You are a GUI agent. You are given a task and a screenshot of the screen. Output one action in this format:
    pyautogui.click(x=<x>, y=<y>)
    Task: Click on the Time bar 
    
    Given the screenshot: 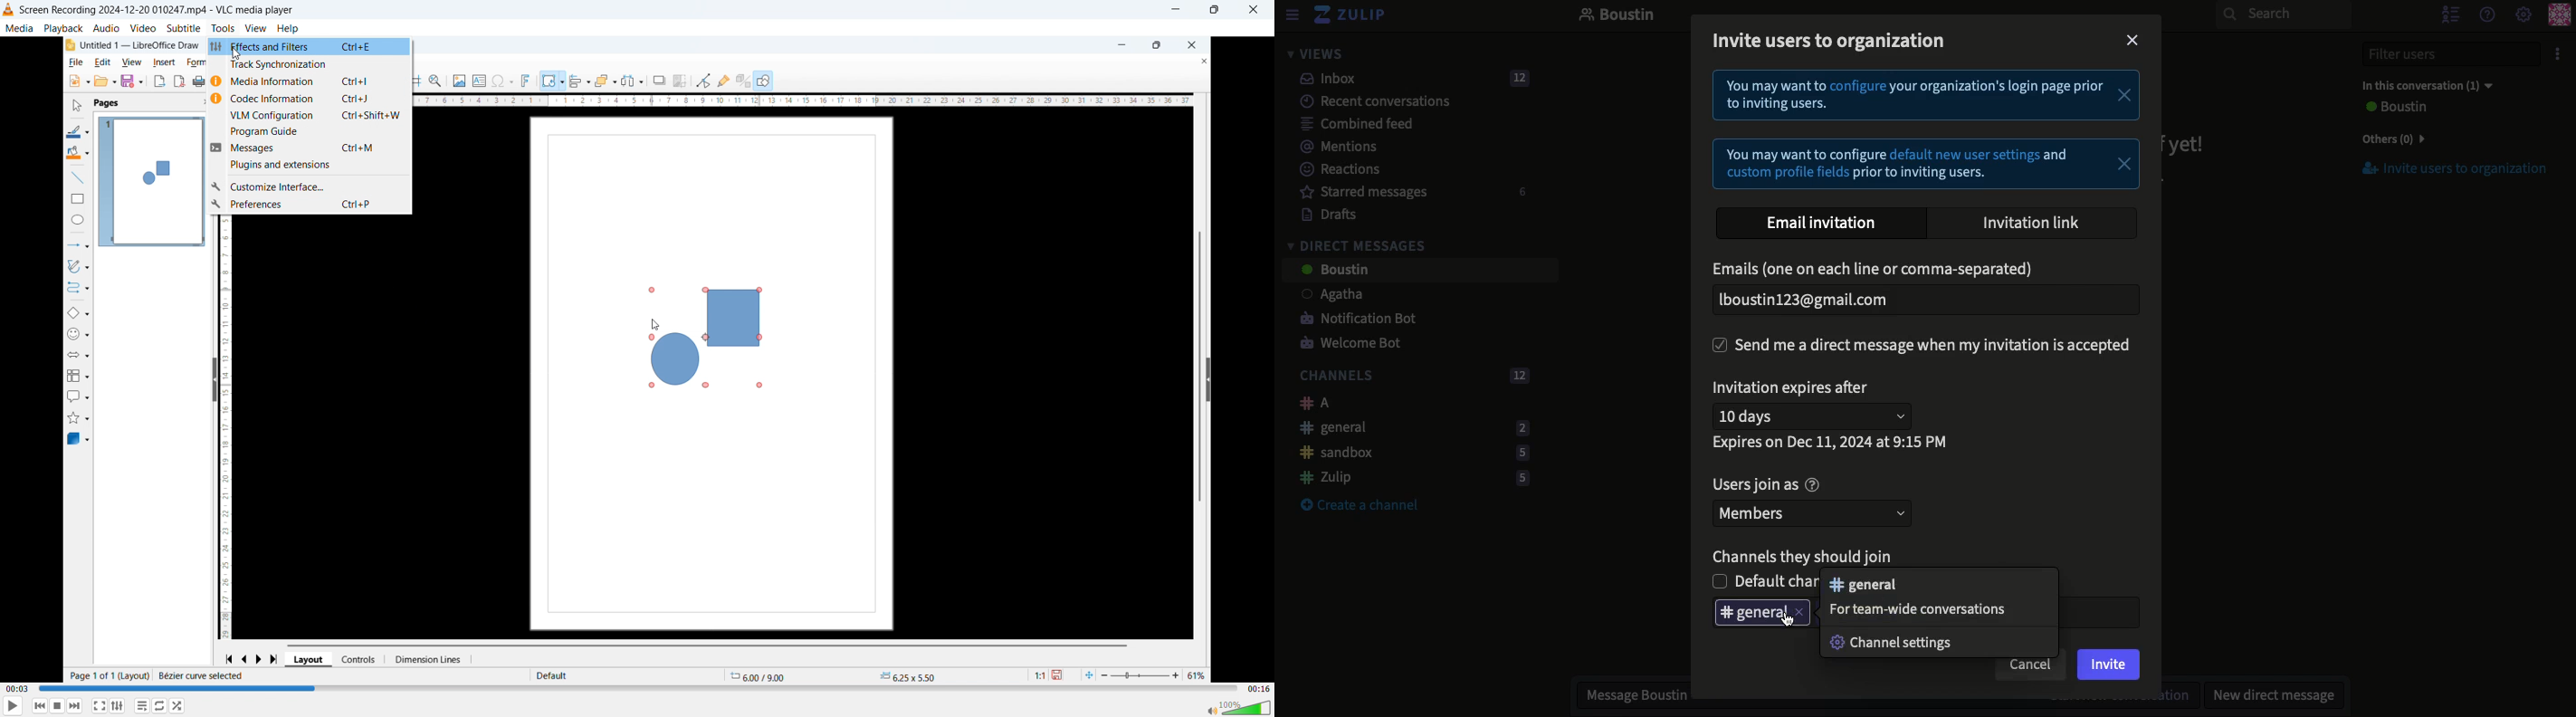 What is the action you would take?
    pyautogui.click(x=637, y=687)
    